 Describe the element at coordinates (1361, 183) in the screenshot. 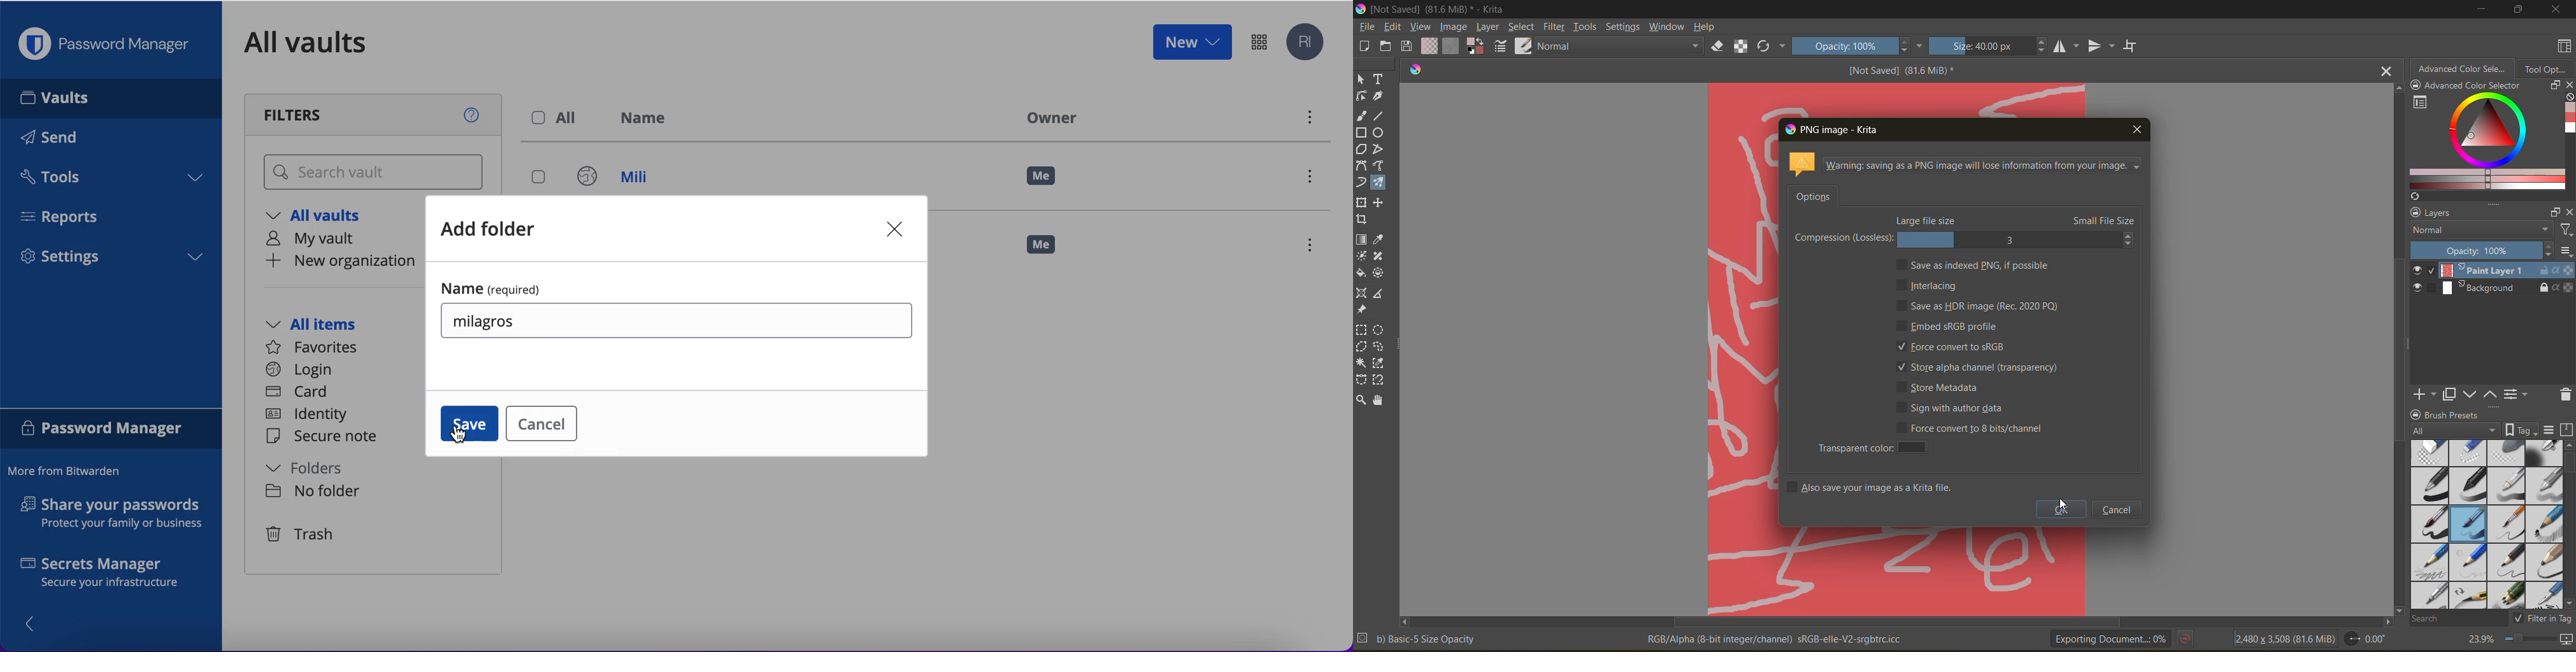

I see `tool` at that location.